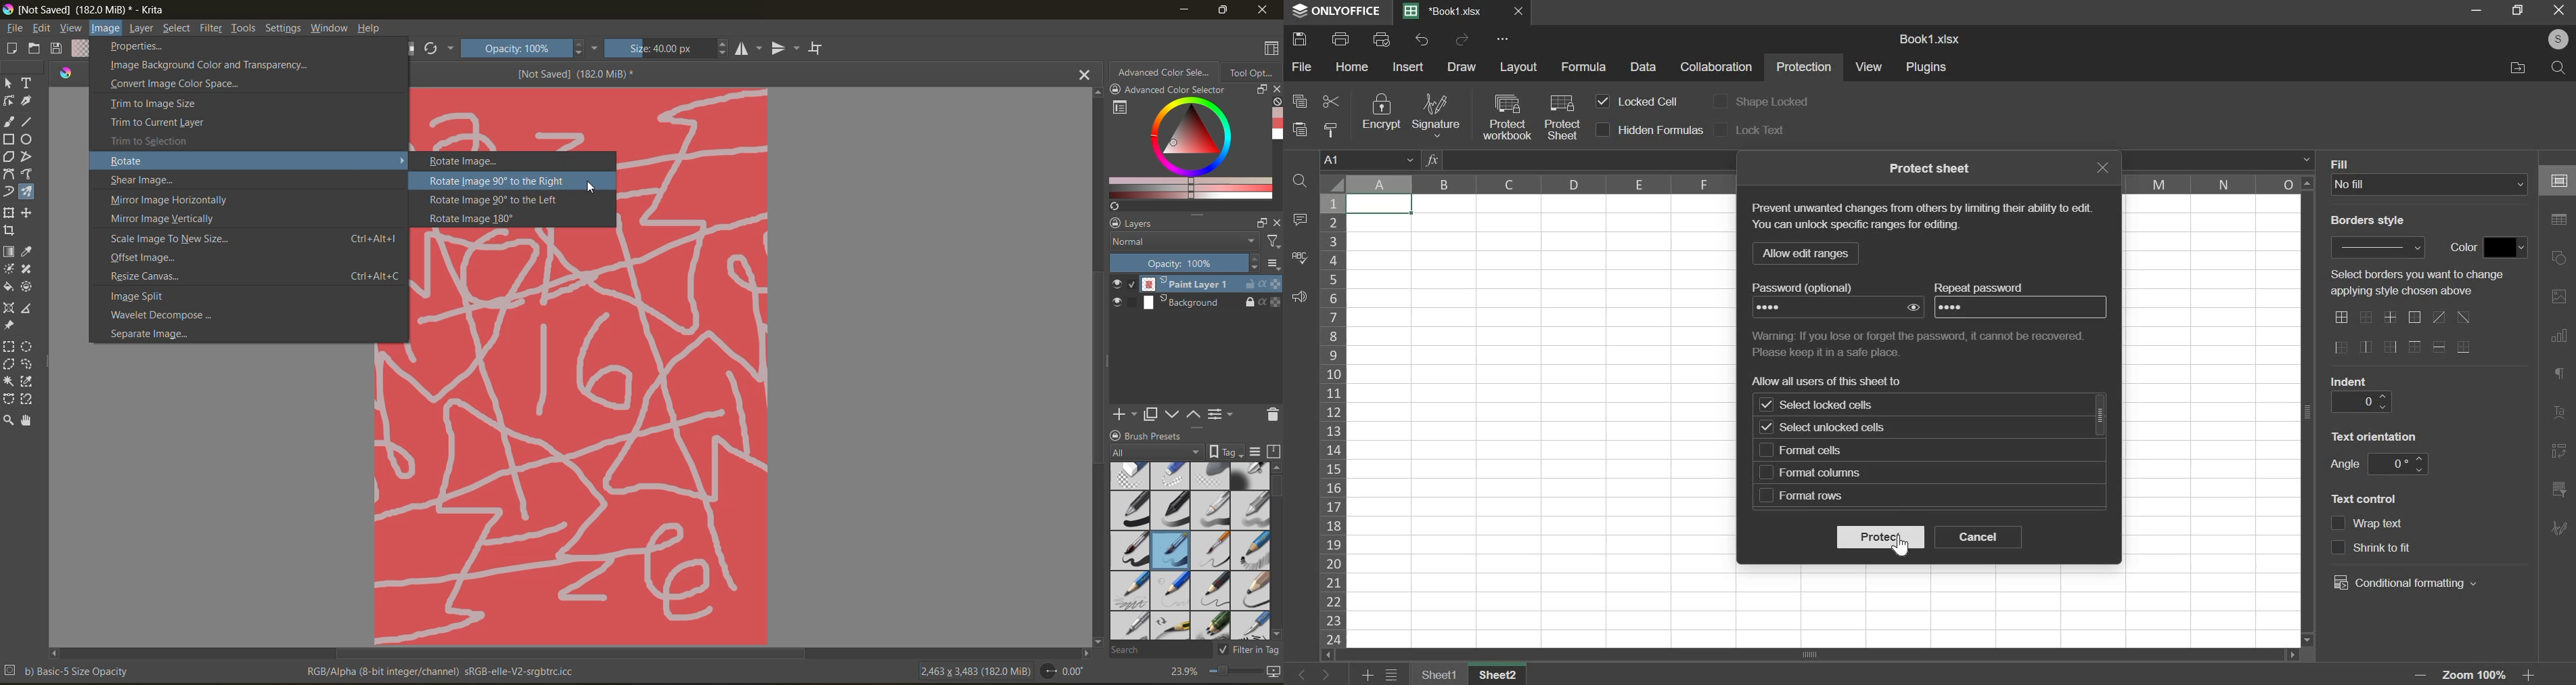 The image size is (2576, 700). What do you see at coordinates (1661, 130) in the screenshot?
I see `hidden formulas` at bounding box center [1661, 130].